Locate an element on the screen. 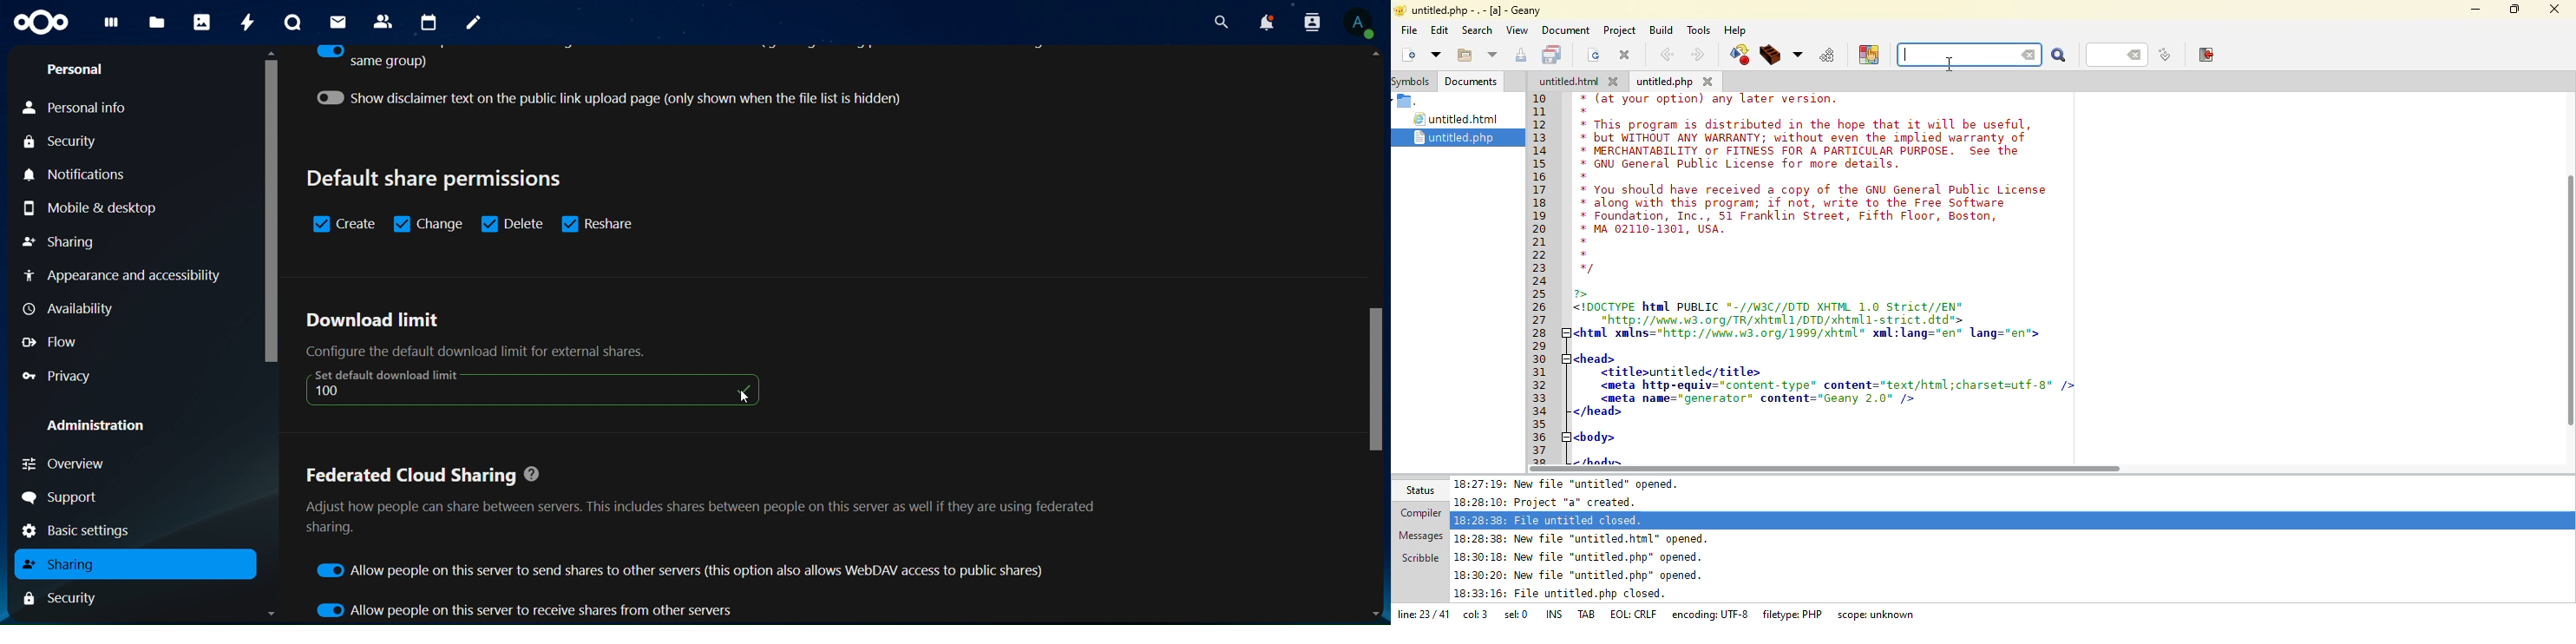 This screenshot has height=644, width=2576. * is located at coordinates (1584, 253).